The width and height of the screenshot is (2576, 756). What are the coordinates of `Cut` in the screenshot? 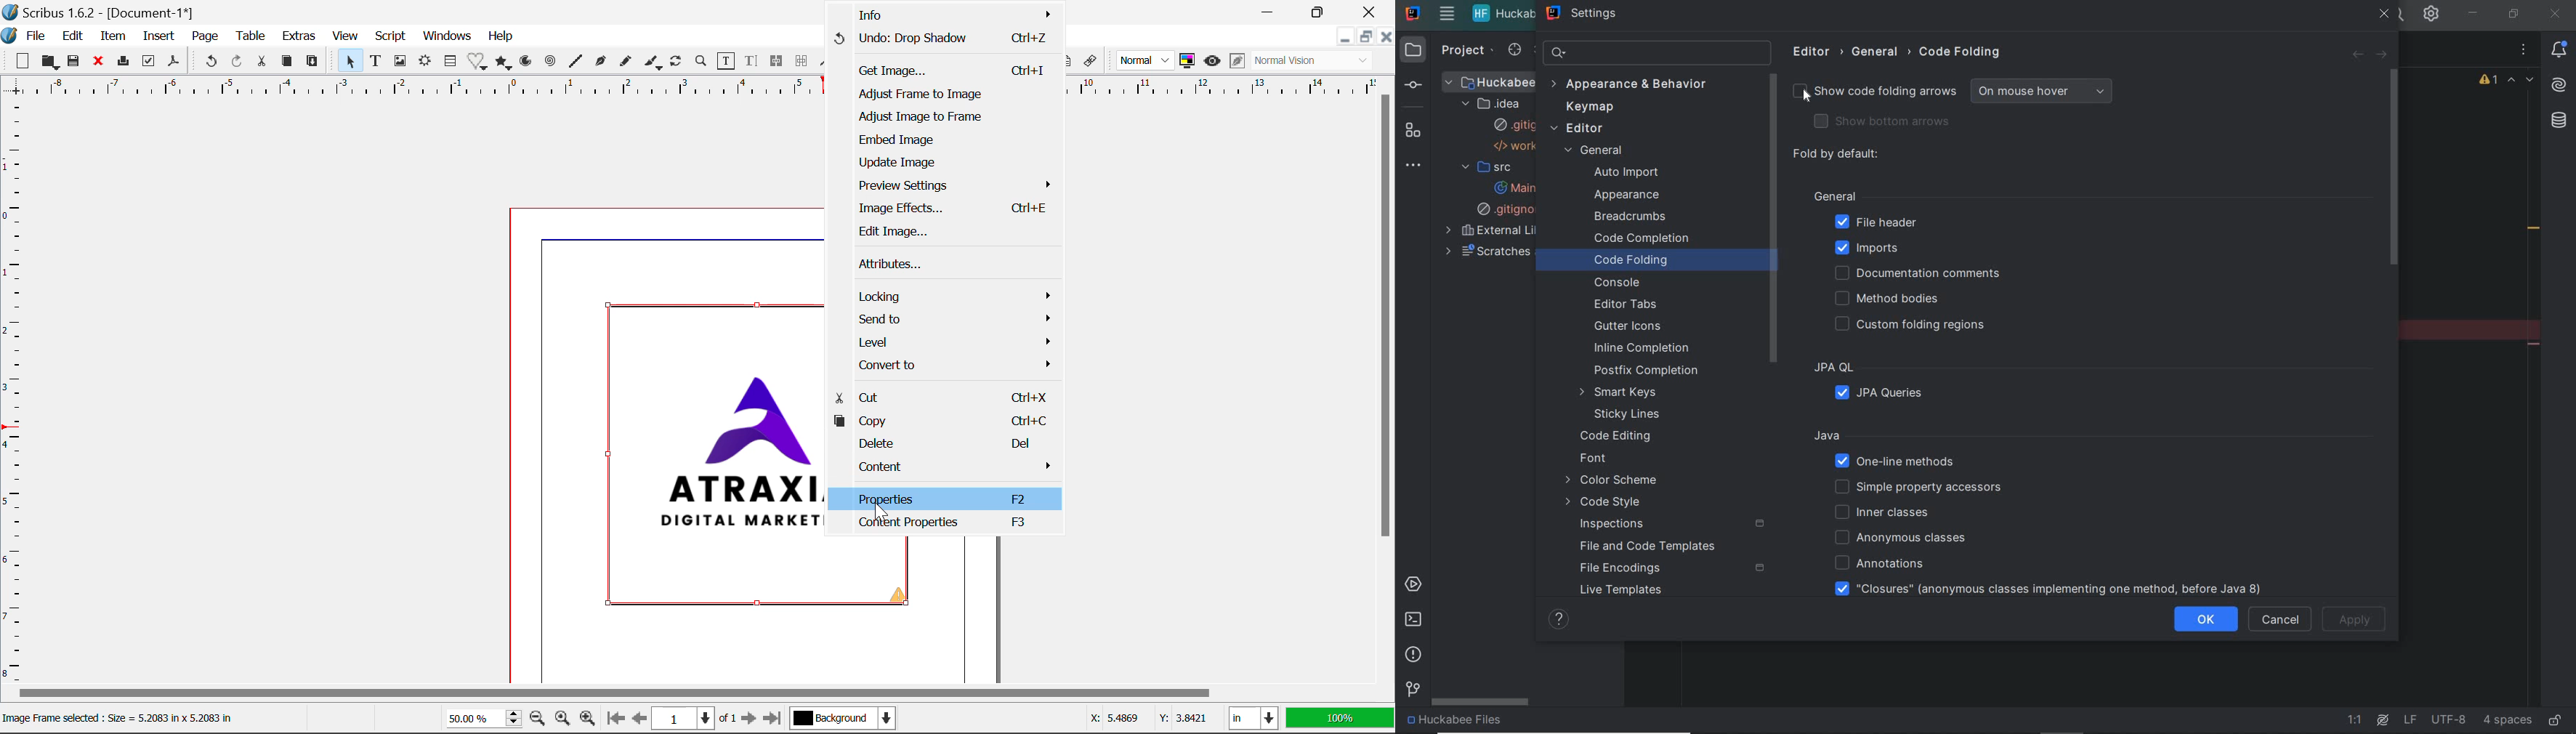 It's located at (262, 62).